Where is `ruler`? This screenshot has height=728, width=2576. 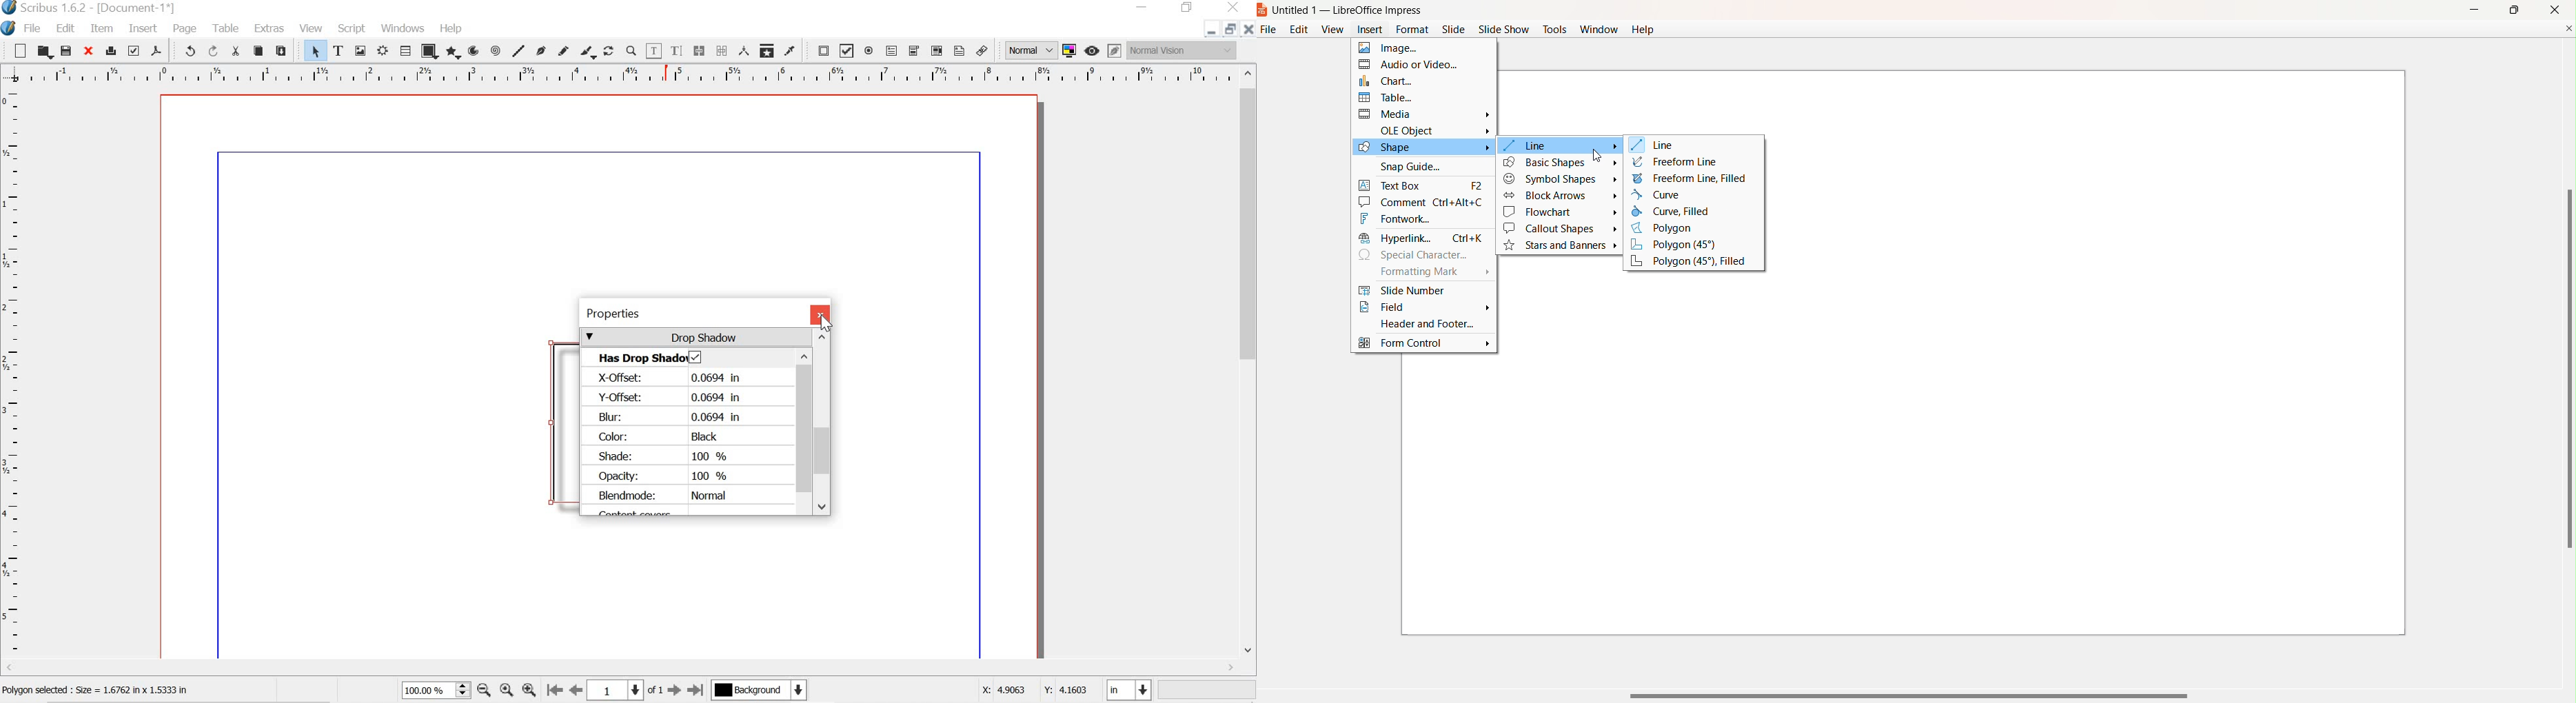
ruler is located at coordinates (12, 380).